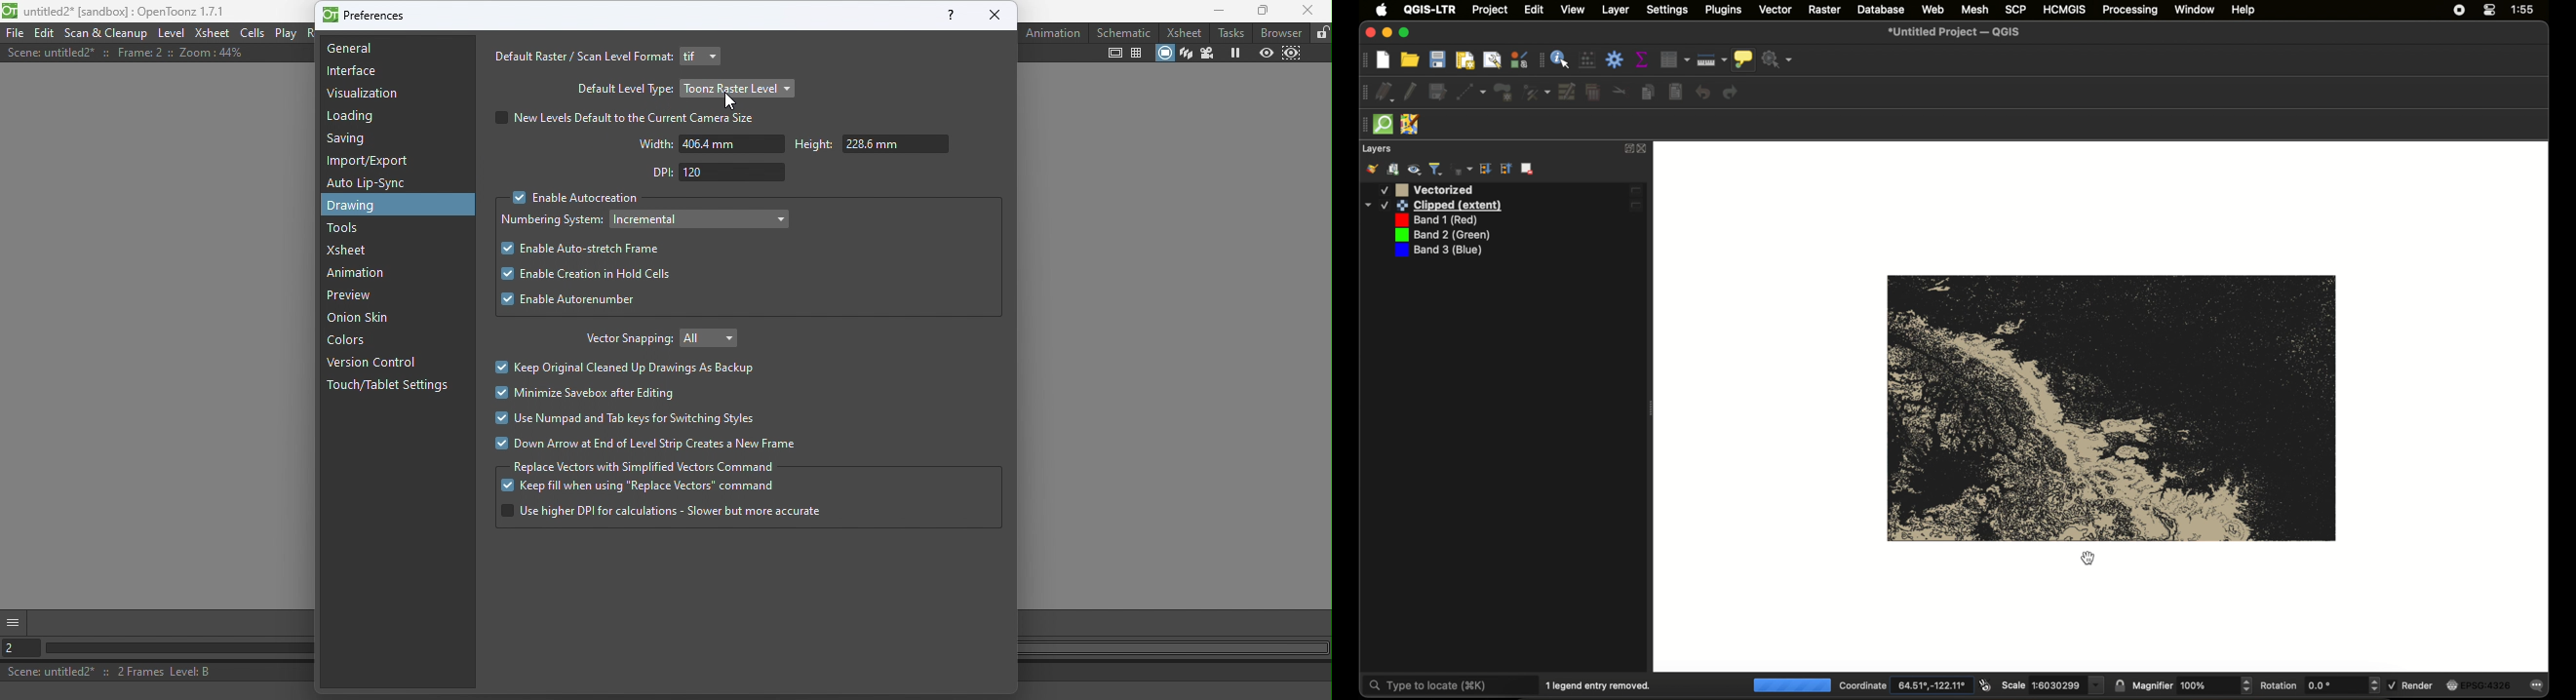 This screenshot has height=700, width=2576. Describe the element at coordinates (366, 94) in the screenshot. I see `Visualization` at that location.